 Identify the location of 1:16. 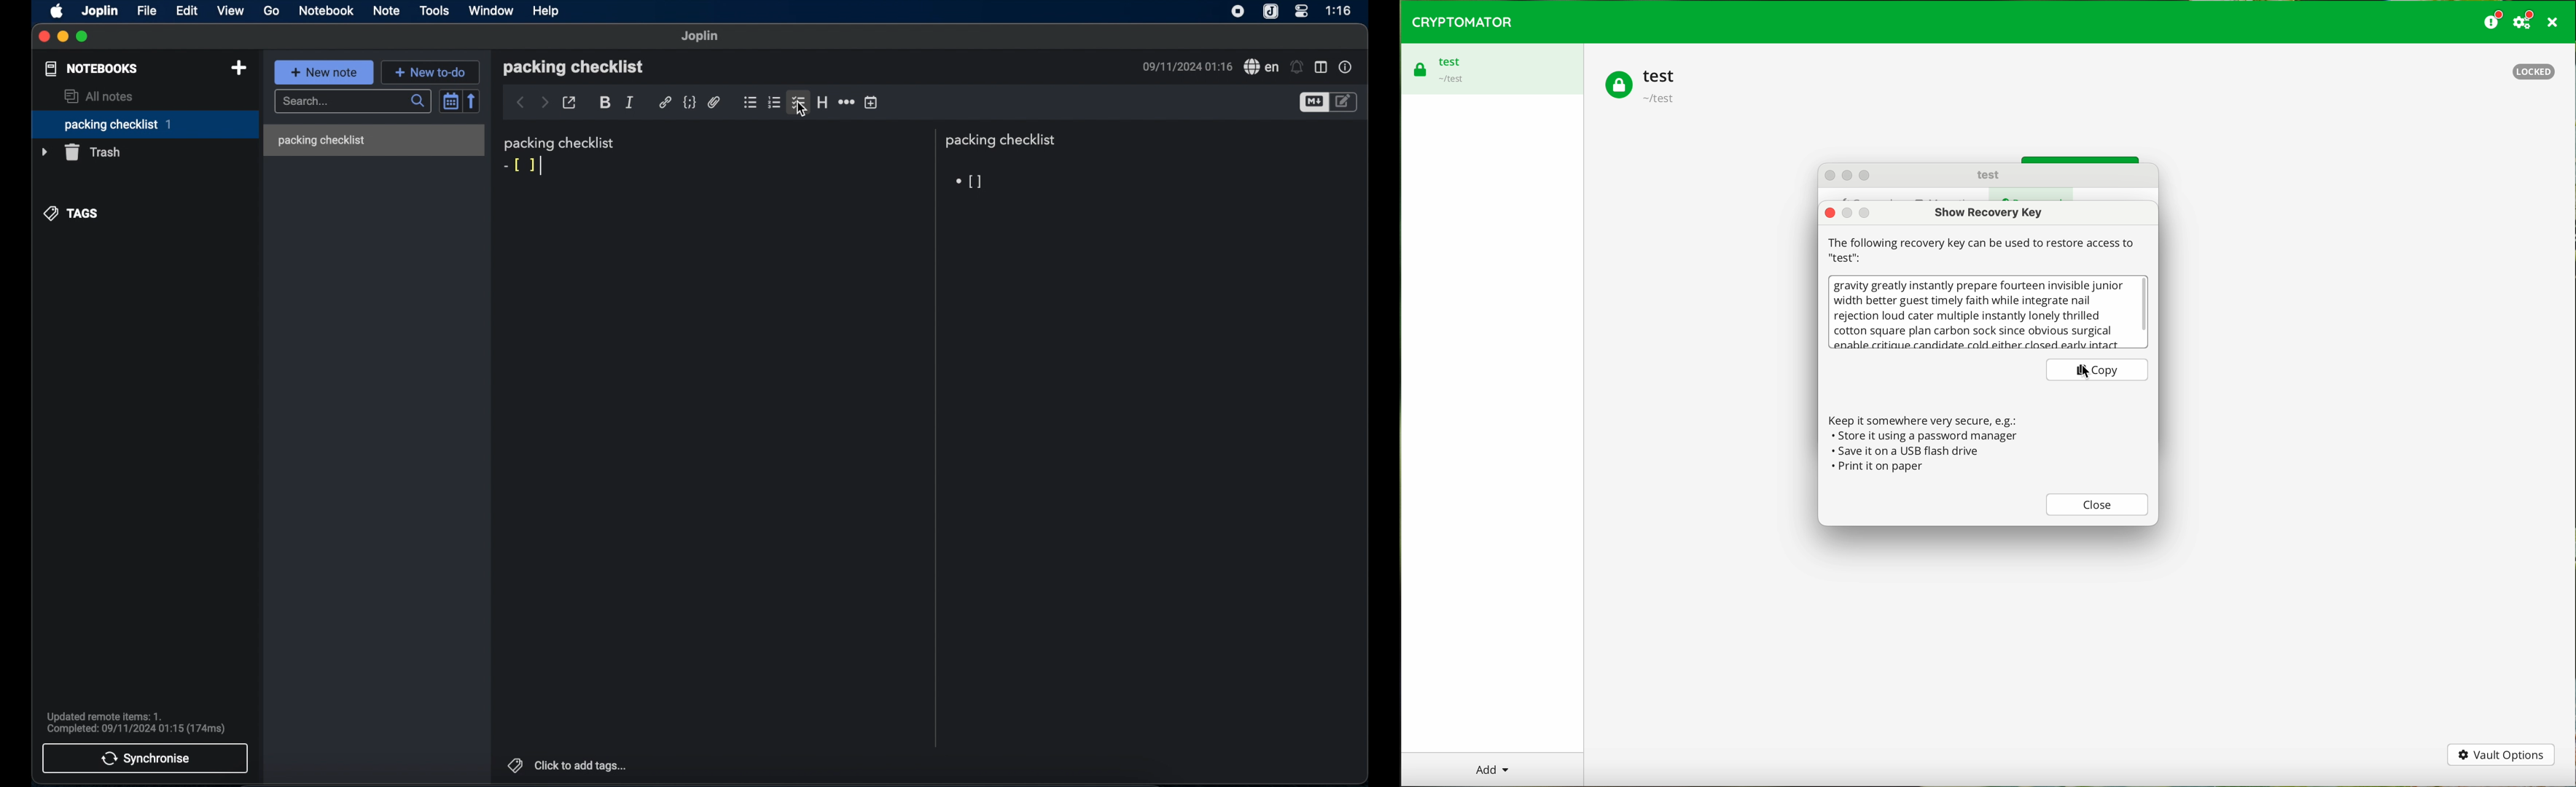
(1340, 11).